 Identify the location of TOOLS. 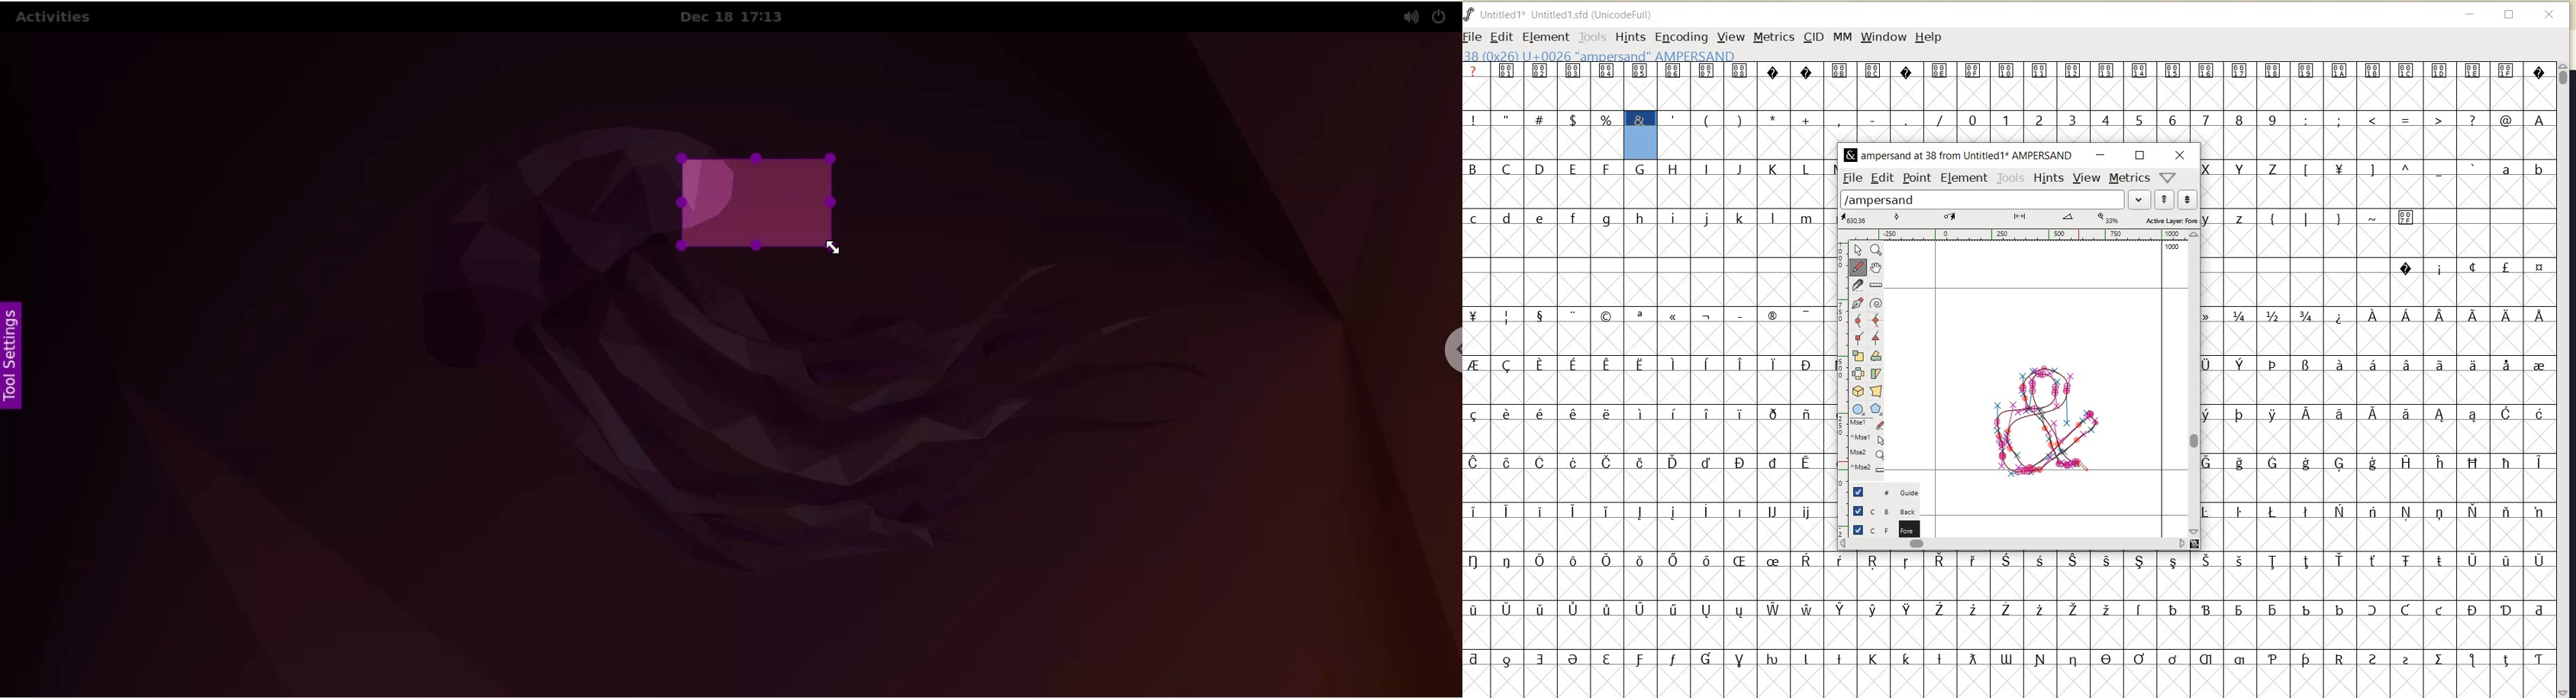
(2011, 178).